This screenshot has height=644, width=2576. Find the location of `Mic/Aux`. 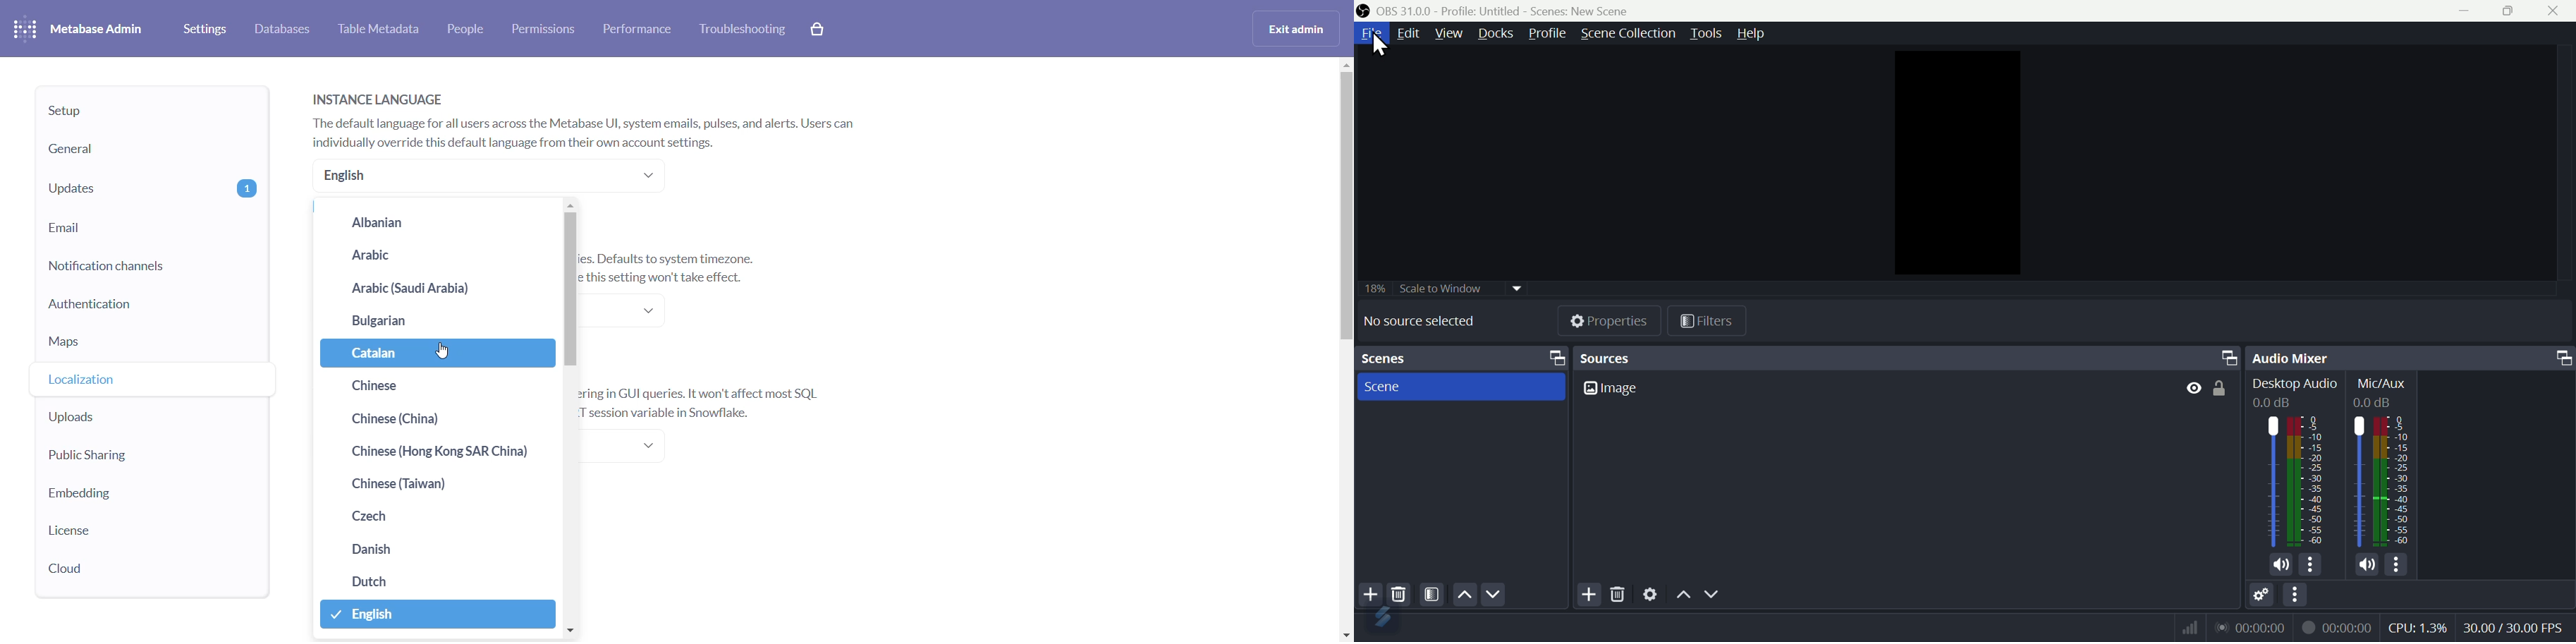

Mic/Aux is located at coordinates (2380, 389).